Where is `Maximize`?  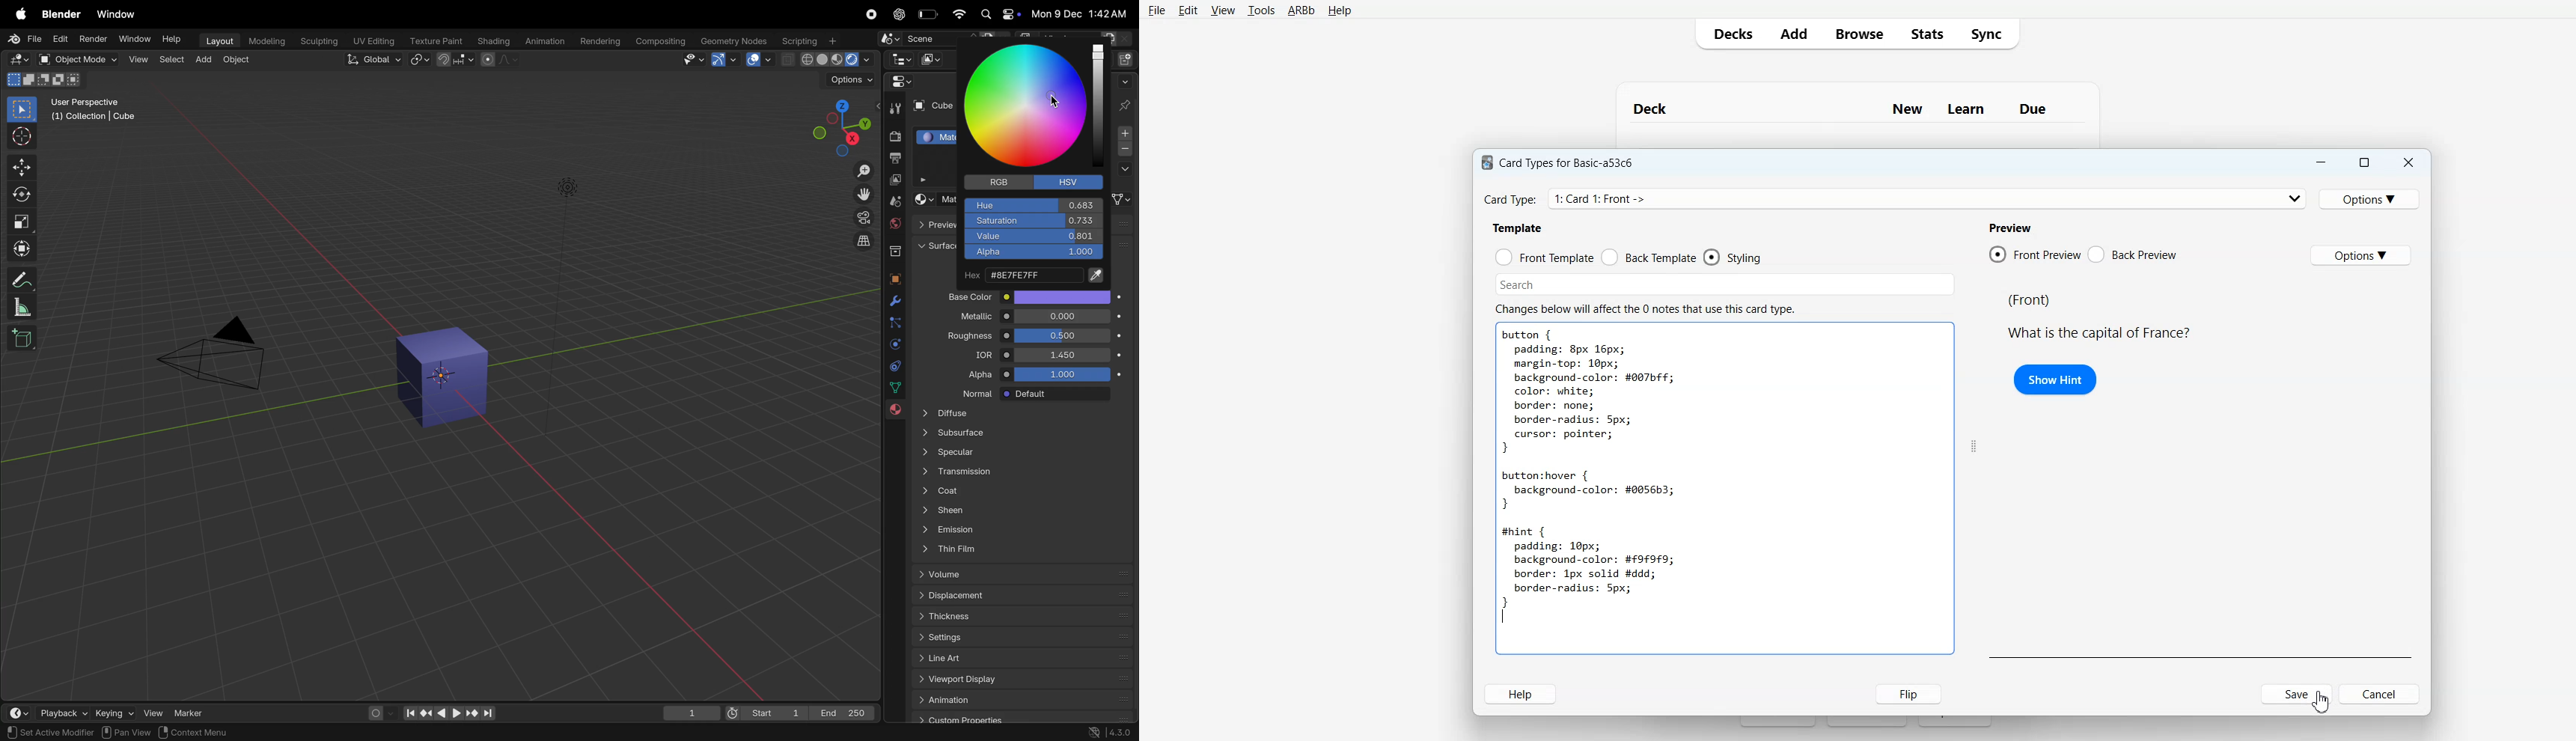
Maximize is located at coordinates (2363, 162).